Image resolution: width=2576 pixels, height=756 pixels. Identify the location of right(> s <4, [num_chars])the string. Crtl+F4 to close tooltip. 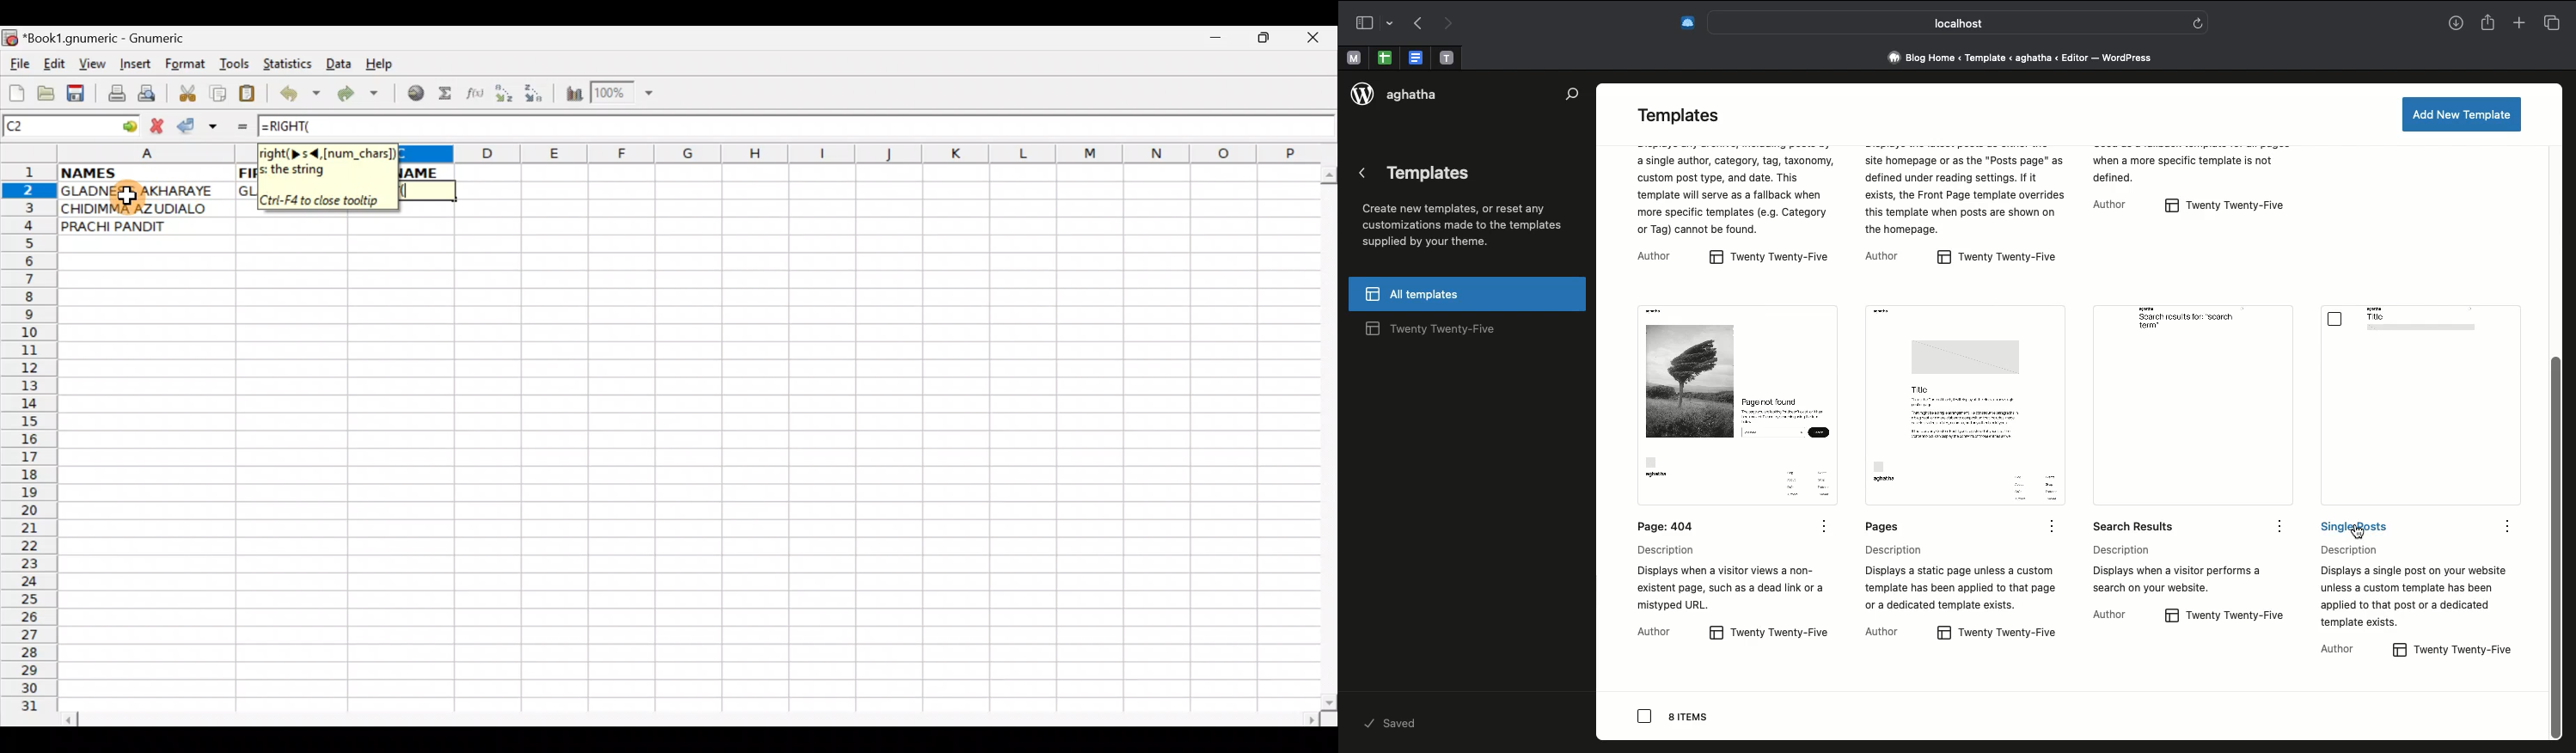
(326, 175).